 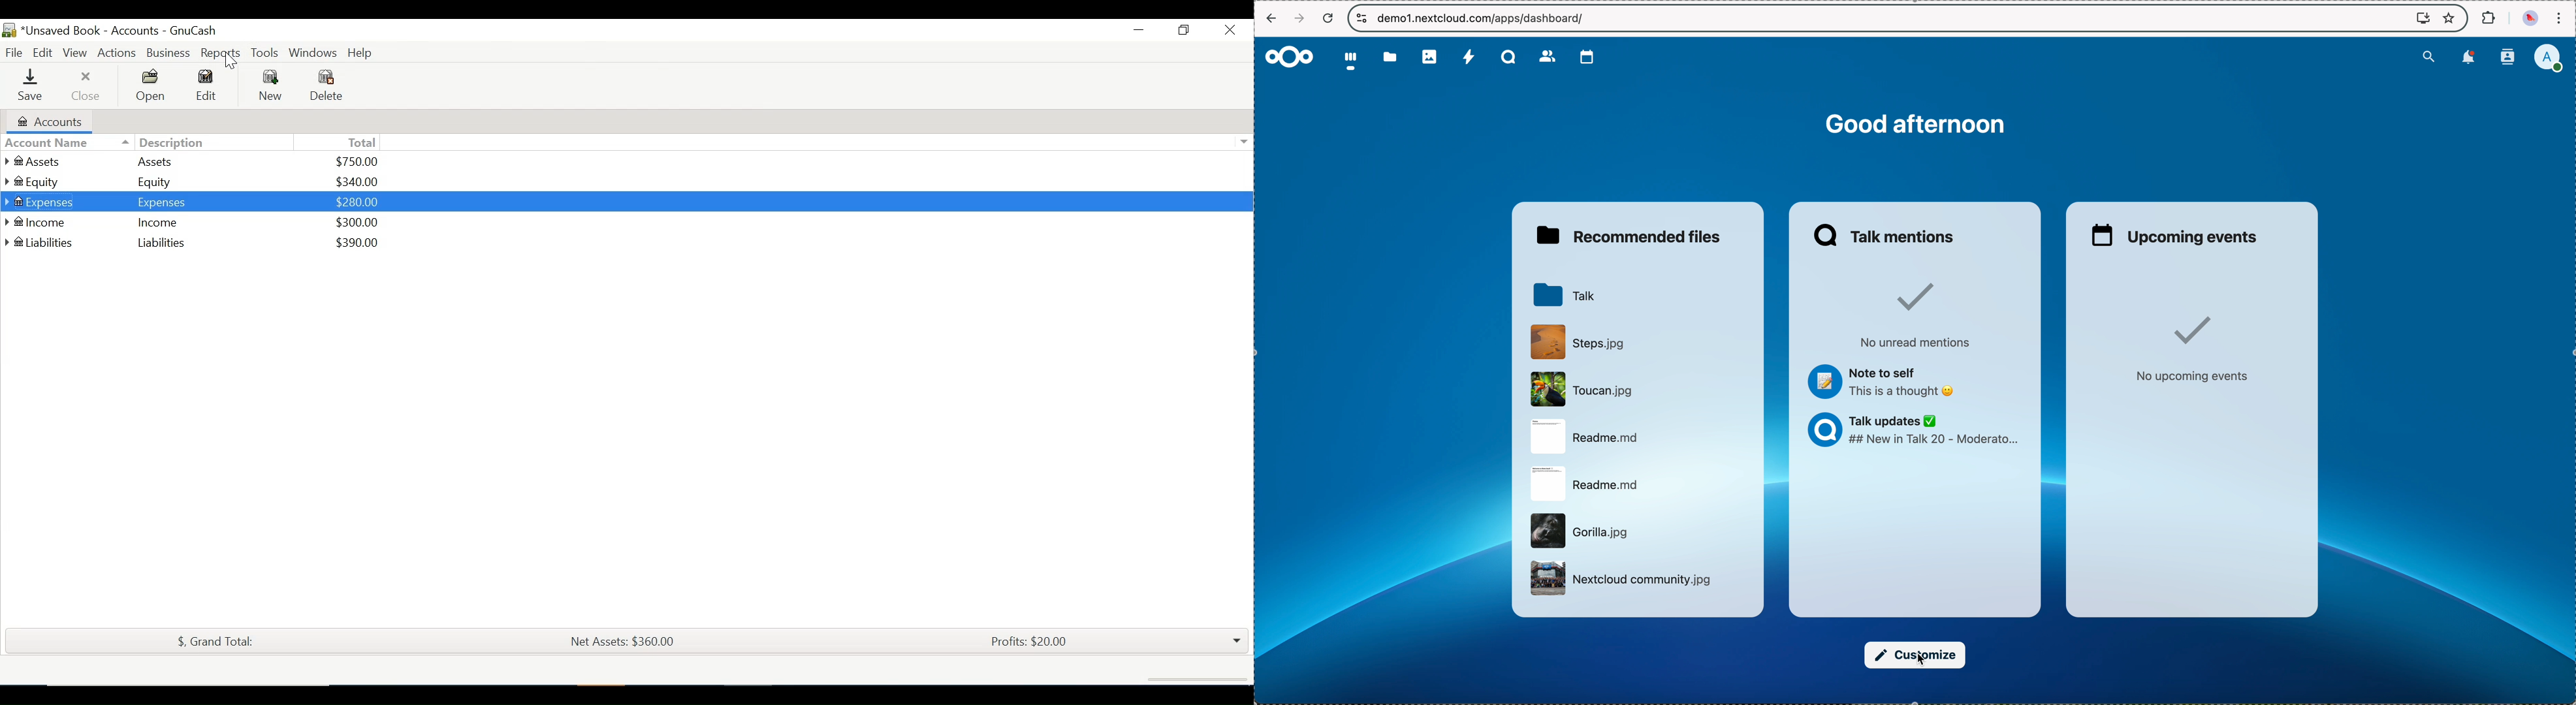 What do you see at coordinates (1587, 57) in the screenshot?
I see `calendar` at bounding box center [1587, 57].